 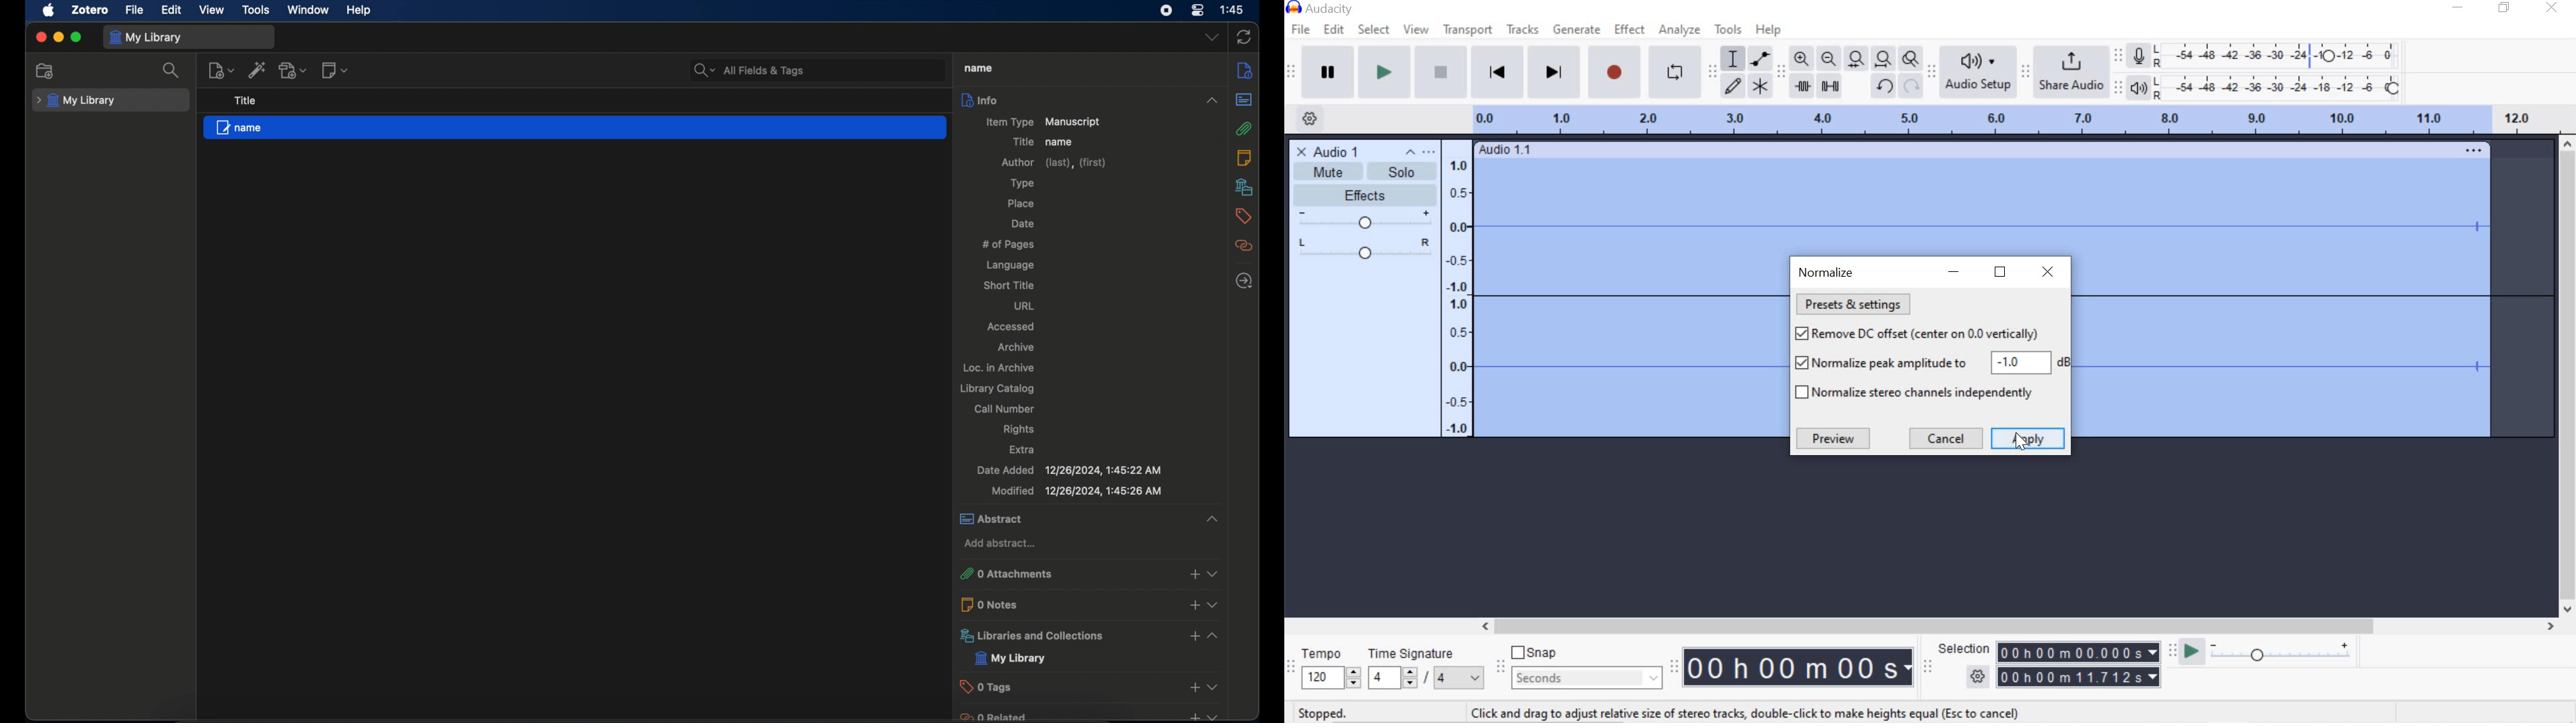 What do you see at coordinates (1089, 716) in the screenshot?
I see `0 related` at bounding box center [1089, 716].